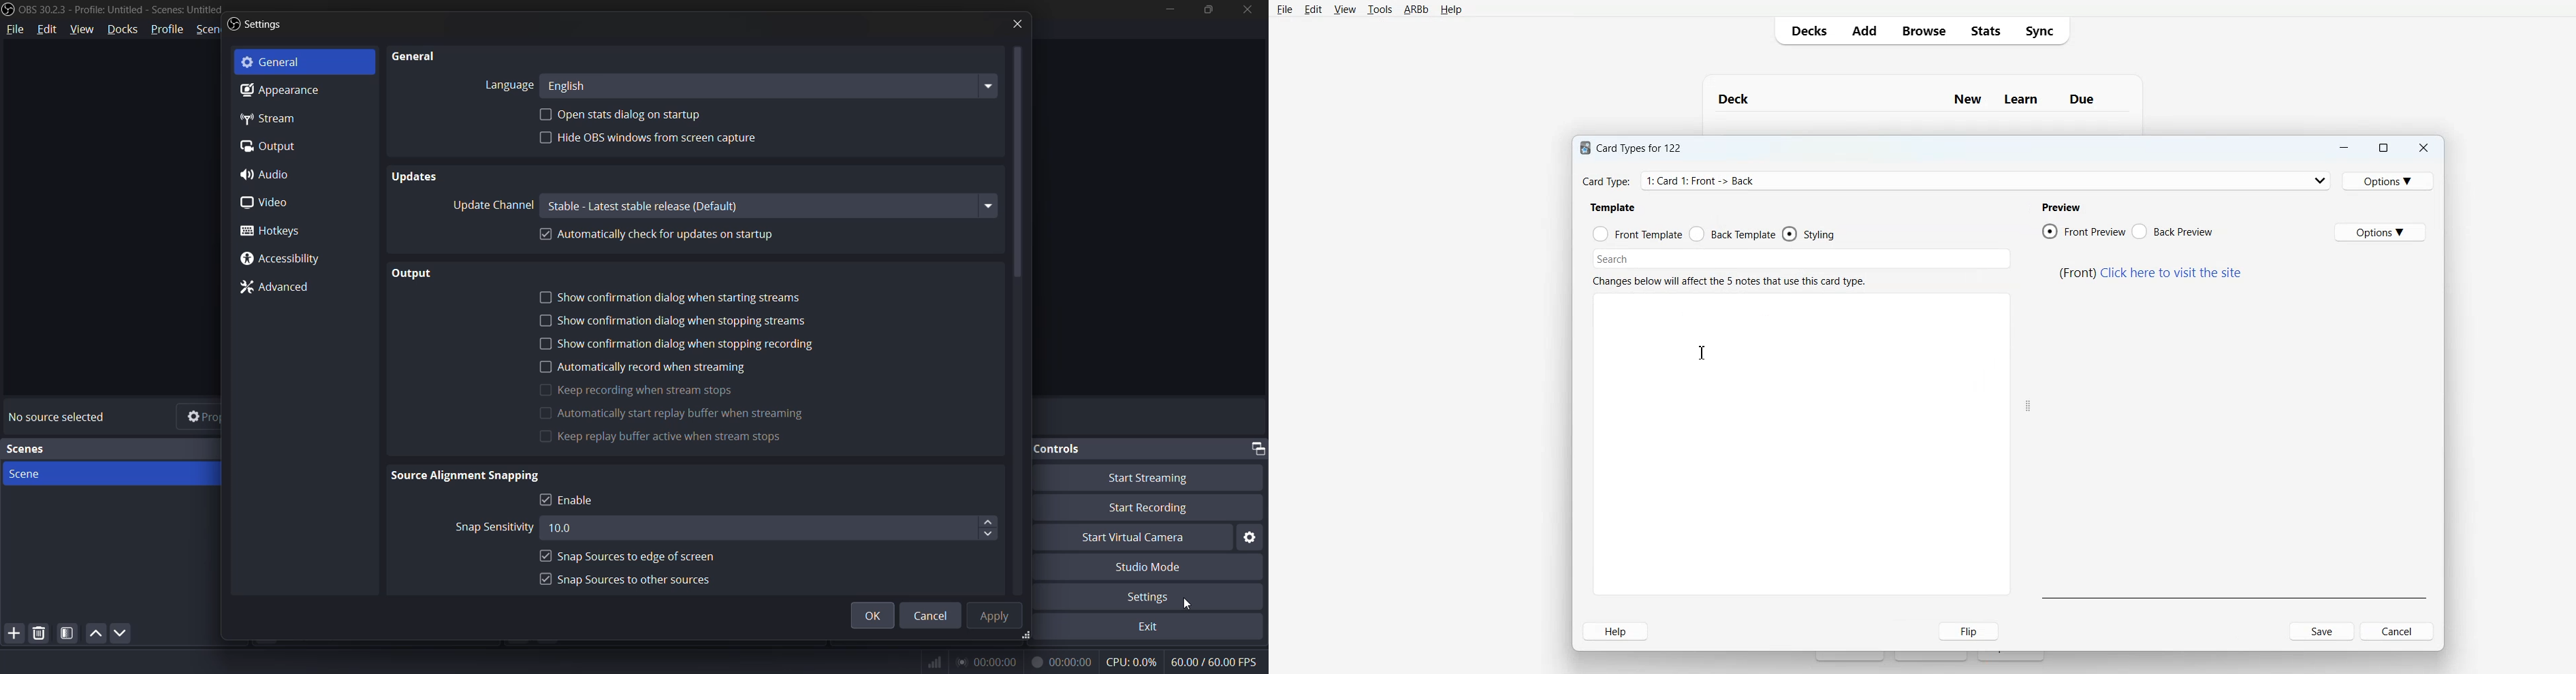  I want to click on start virtual camera, so click(1132, 539).